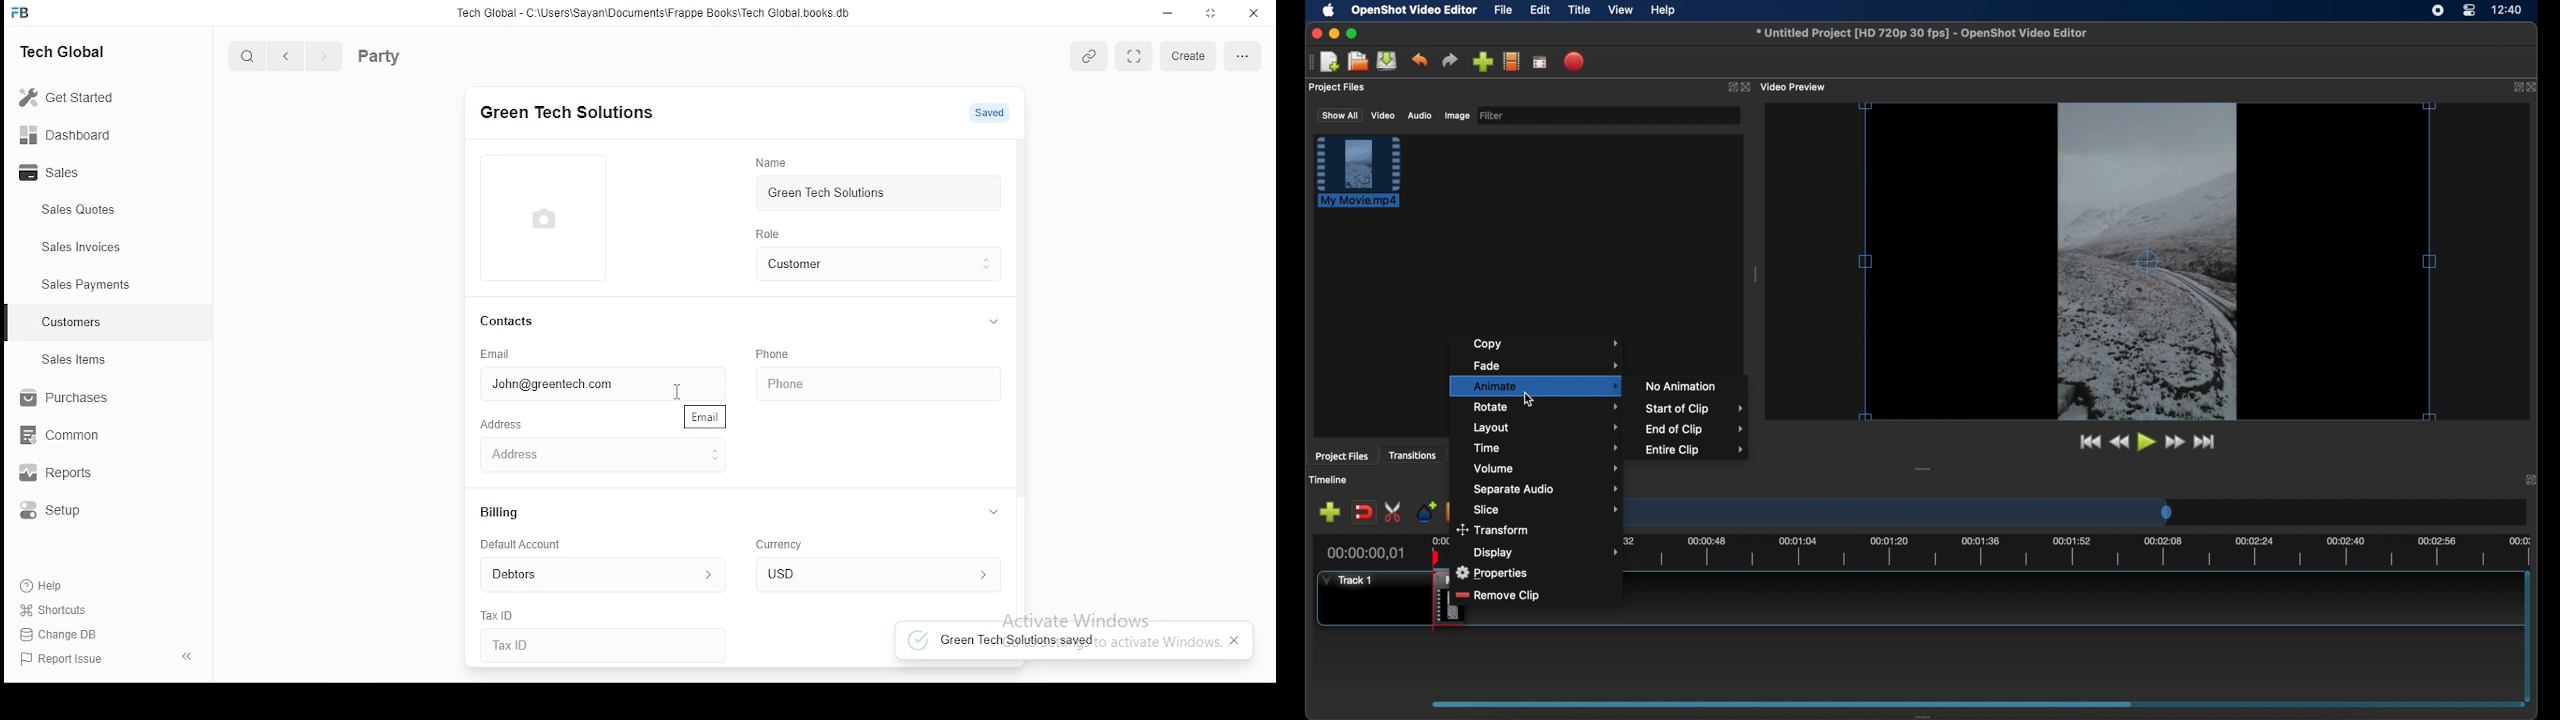 This screenshot has width=2576, height=728. What do you see at coordinates (500, 616) in the screenshot?
I see `tax ID` at bounding box center [500, 616].